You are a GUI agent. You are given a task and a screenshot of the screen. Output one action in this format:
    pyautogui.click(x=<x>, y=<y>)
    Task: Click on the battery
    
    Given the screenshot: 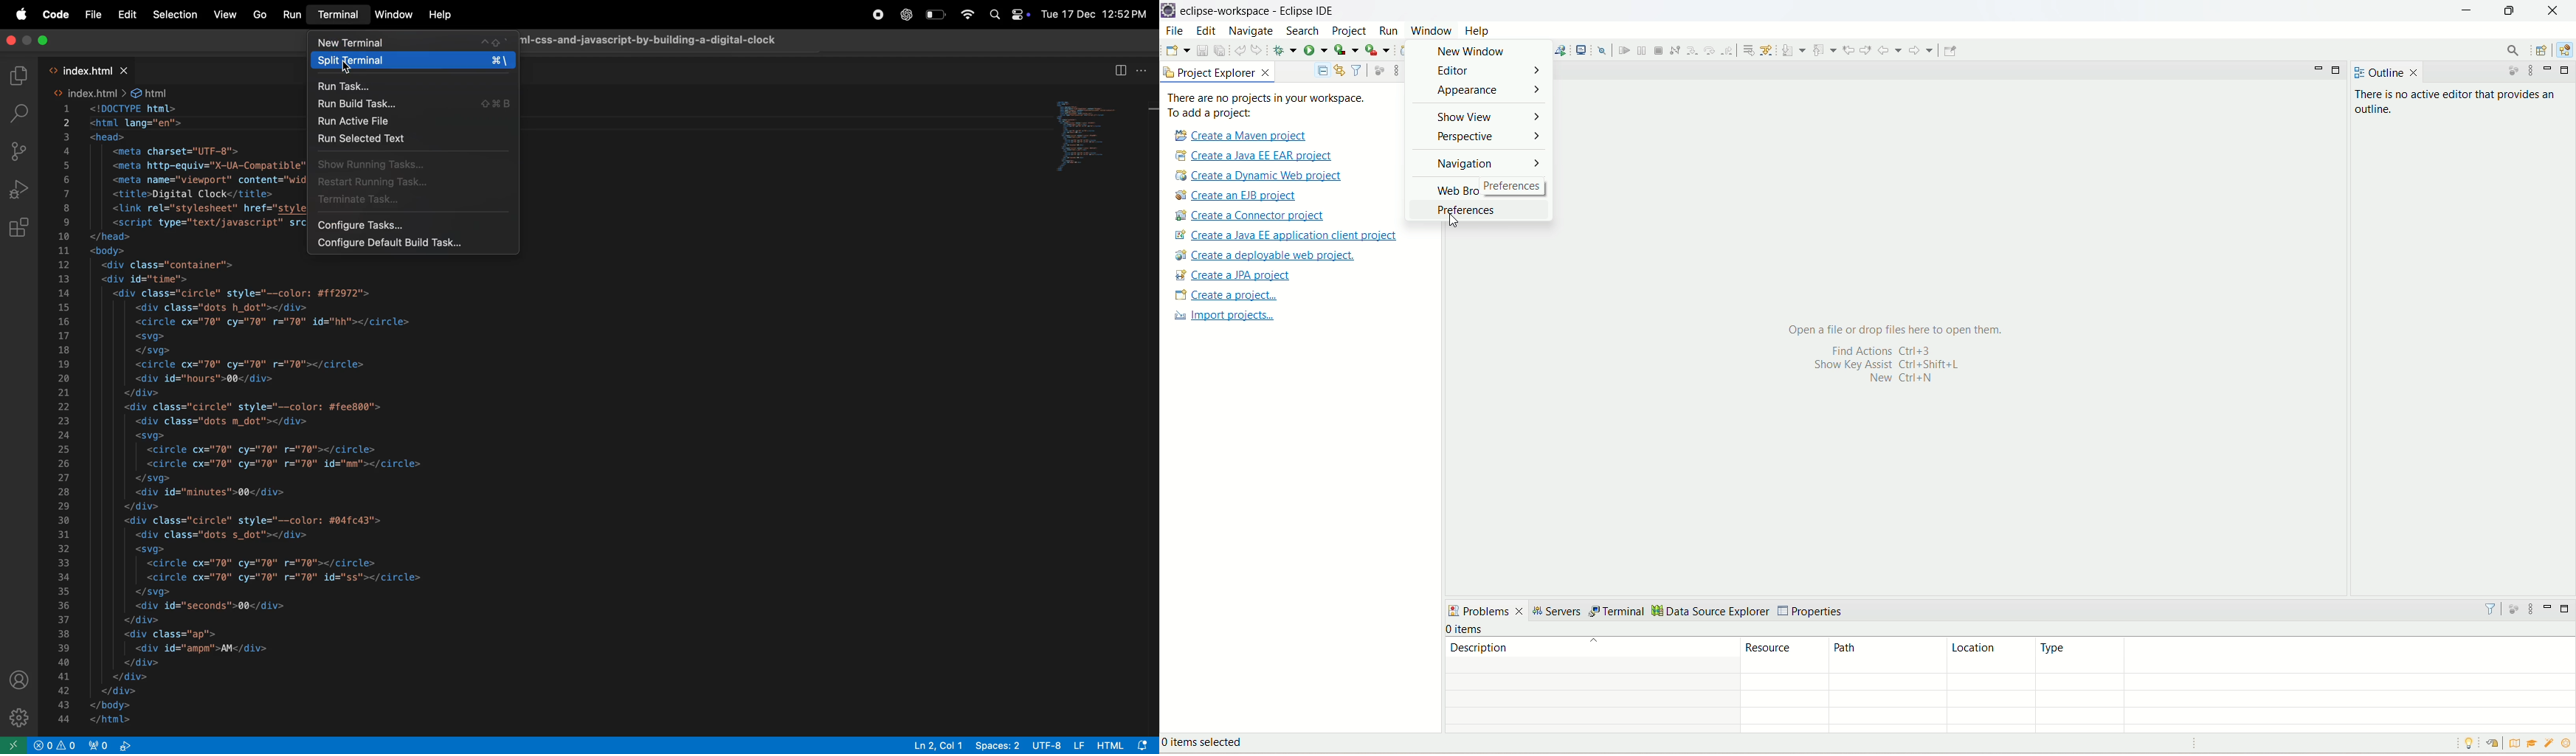 What is the action you would take?
    pyautogui.click(x=935, y=13)
    